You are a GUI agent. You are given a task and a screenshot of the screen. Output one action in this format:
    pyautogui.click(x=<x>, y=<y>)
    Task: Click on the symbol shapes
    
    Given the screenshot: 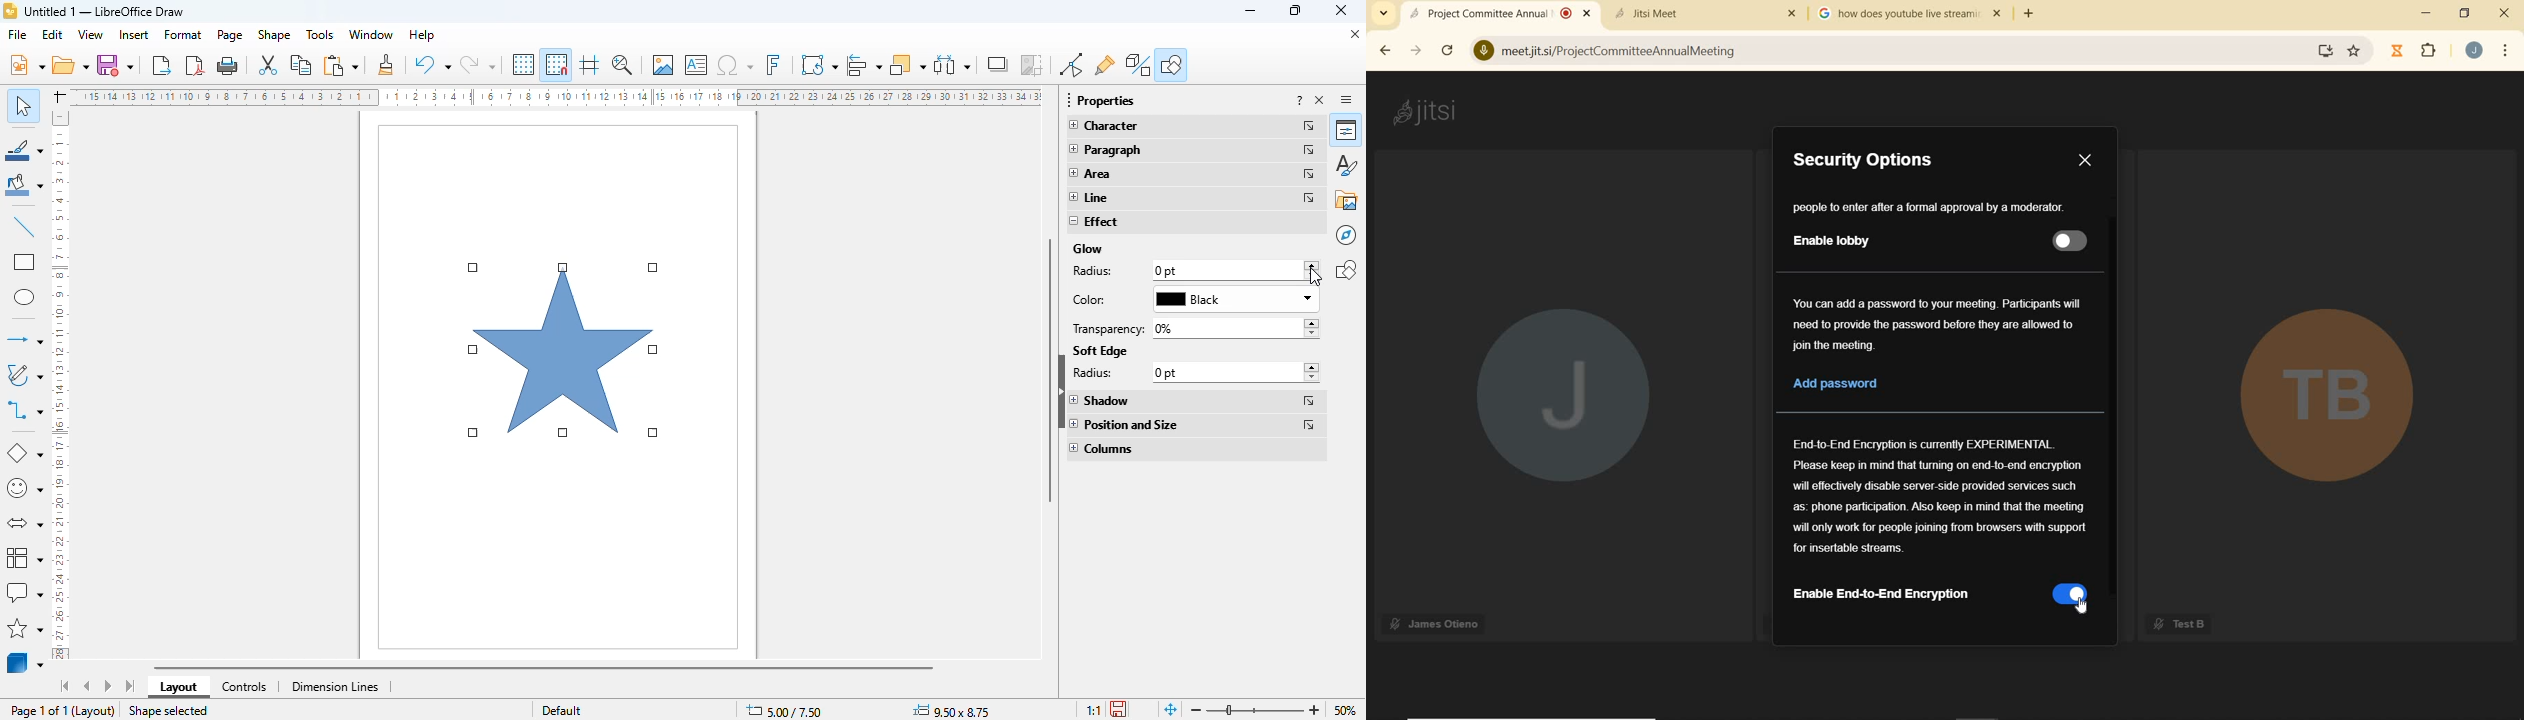 What is the action you would take?
    pyautogui.click(x=25, y=489)
    